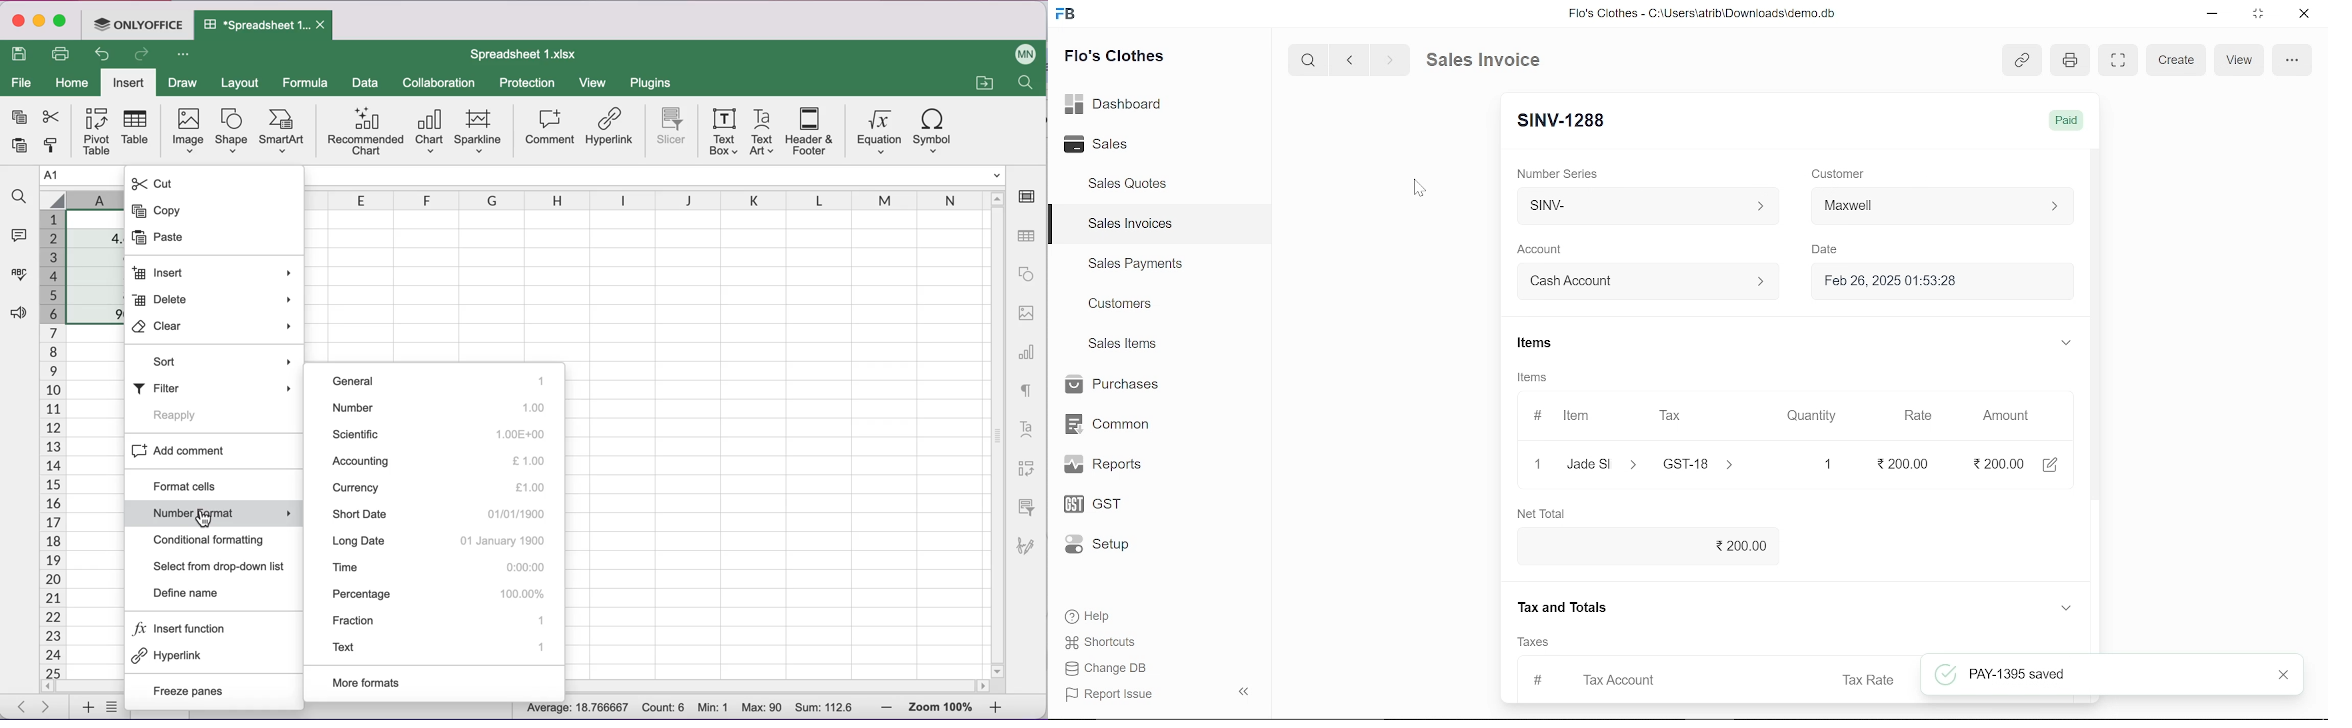  I want to click on close, so click(2302, 15).